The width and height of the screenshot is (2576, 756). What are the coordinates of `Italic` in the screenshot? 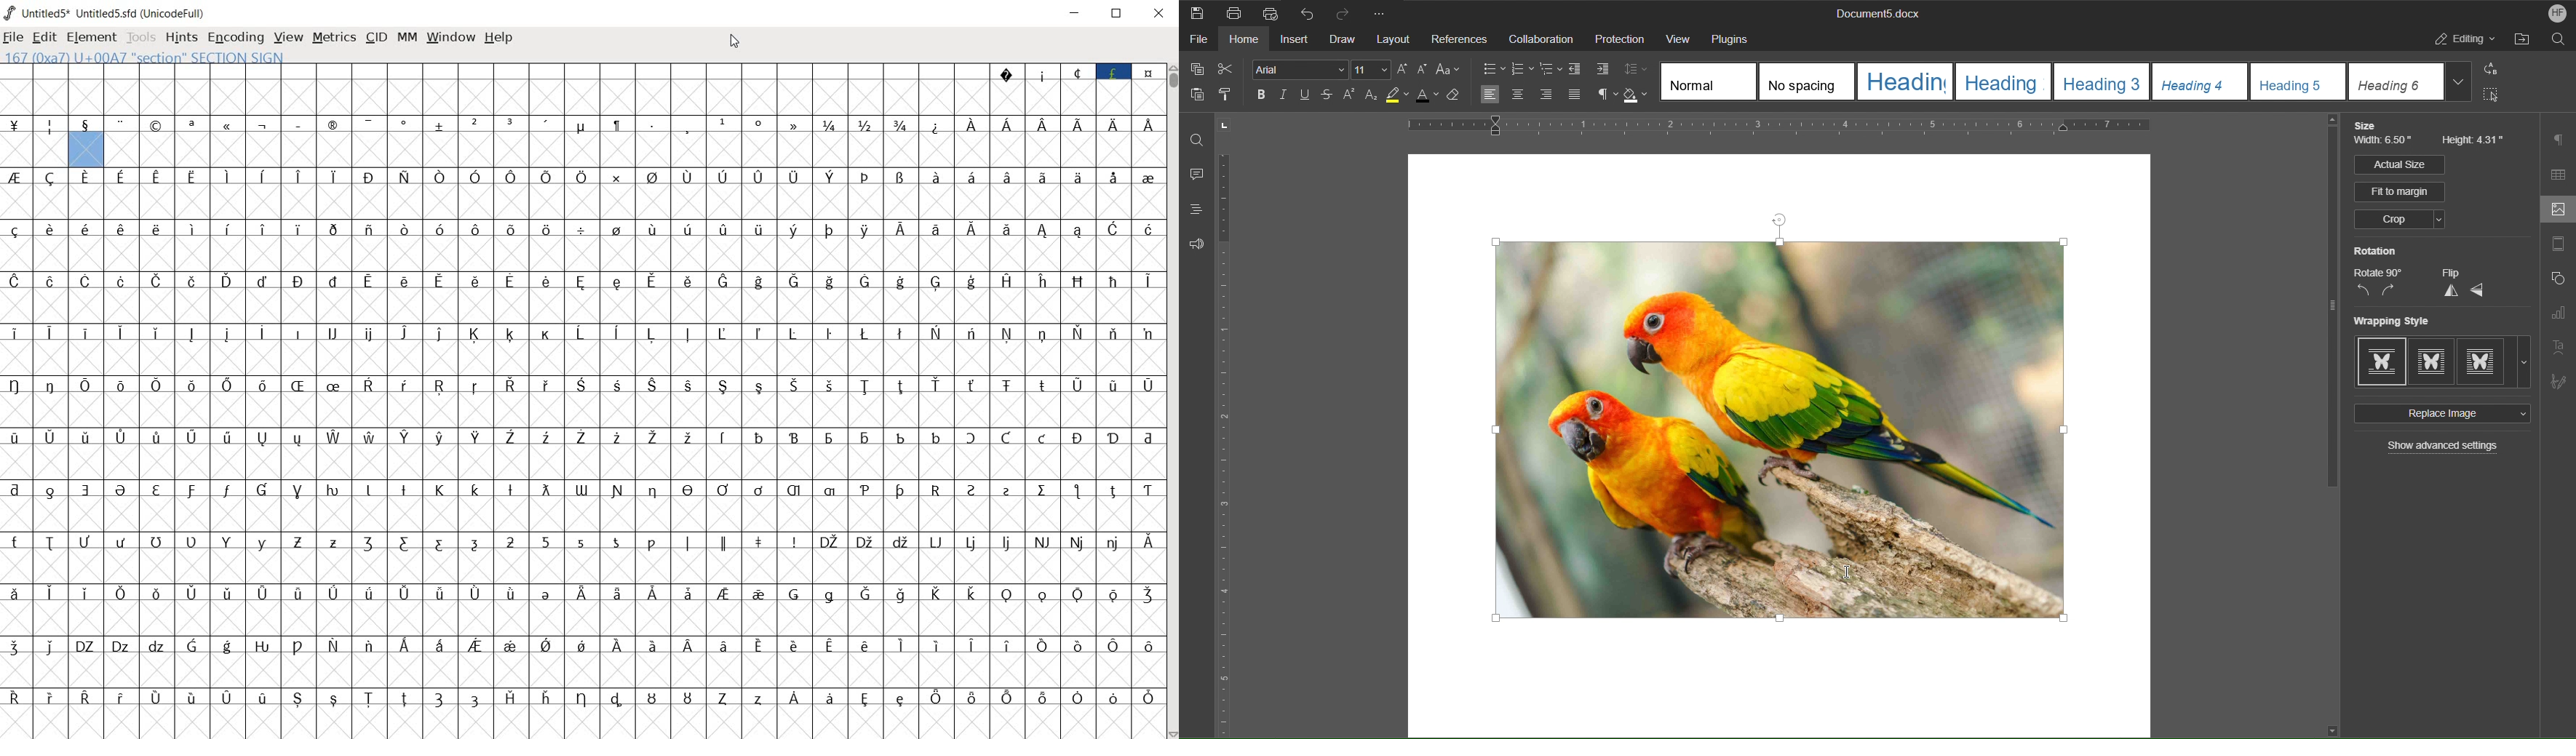 It's located at (1283, 95).